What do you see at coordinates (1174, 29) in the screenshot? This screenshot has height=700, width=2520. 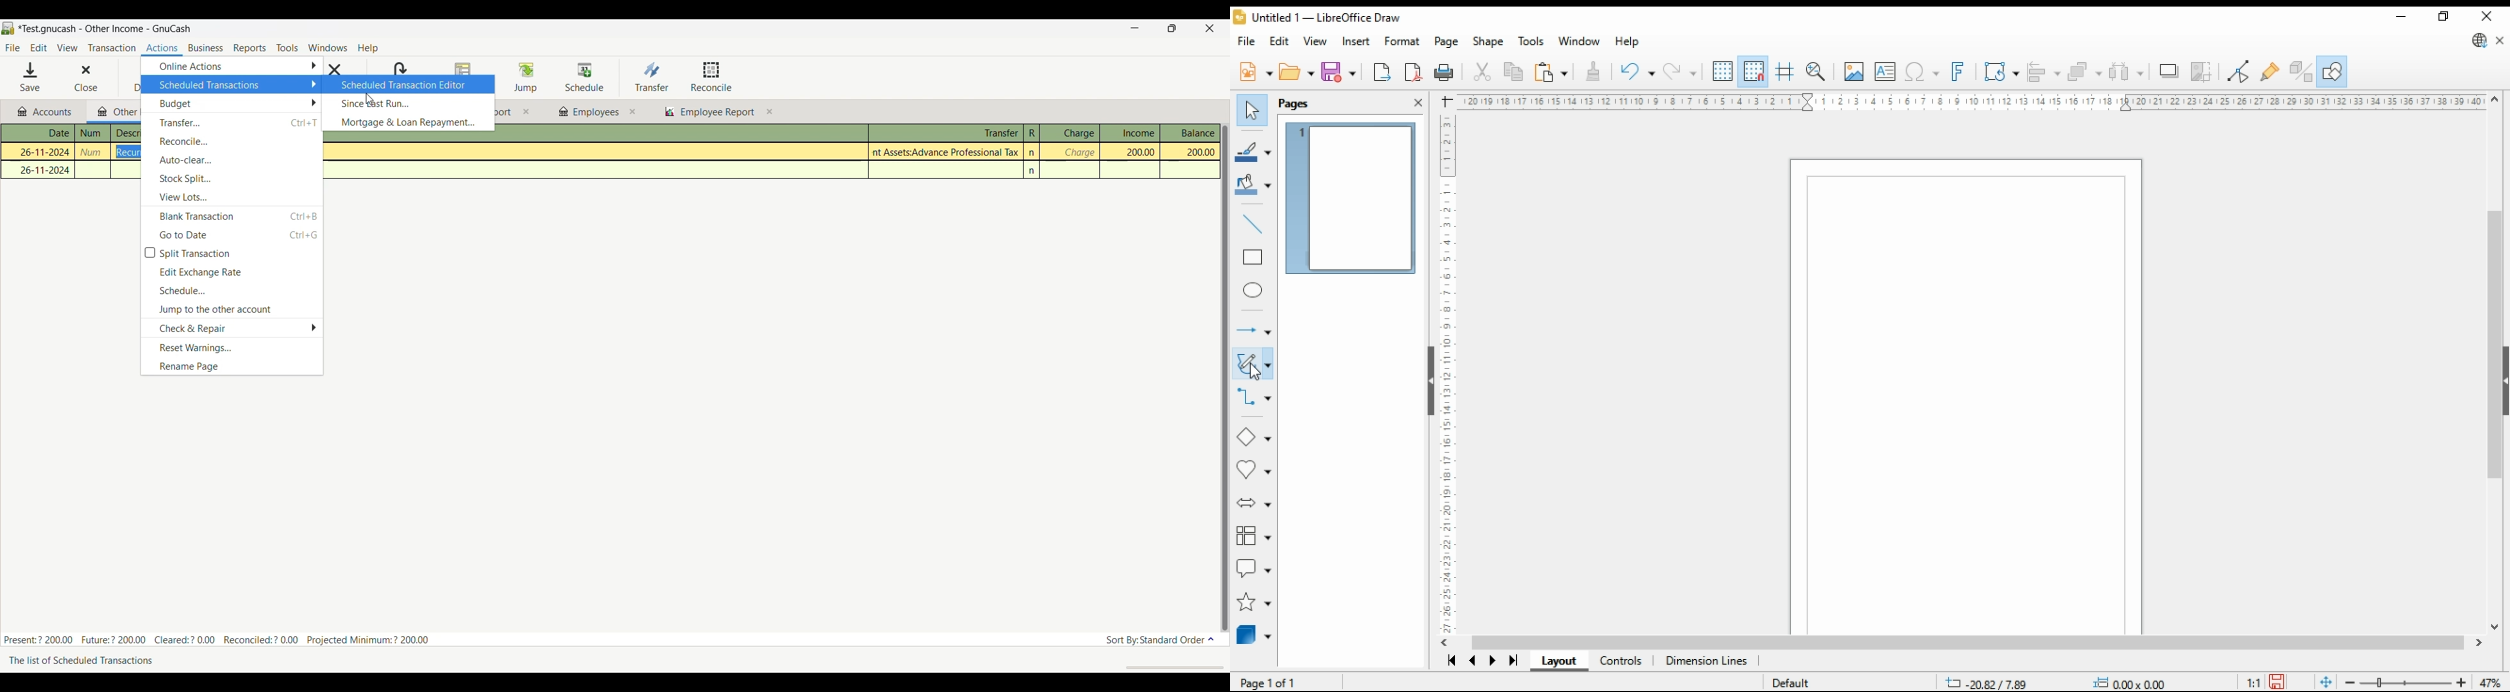 I see `Show interface in a smaller tab` at bounding box center [1174, 29].